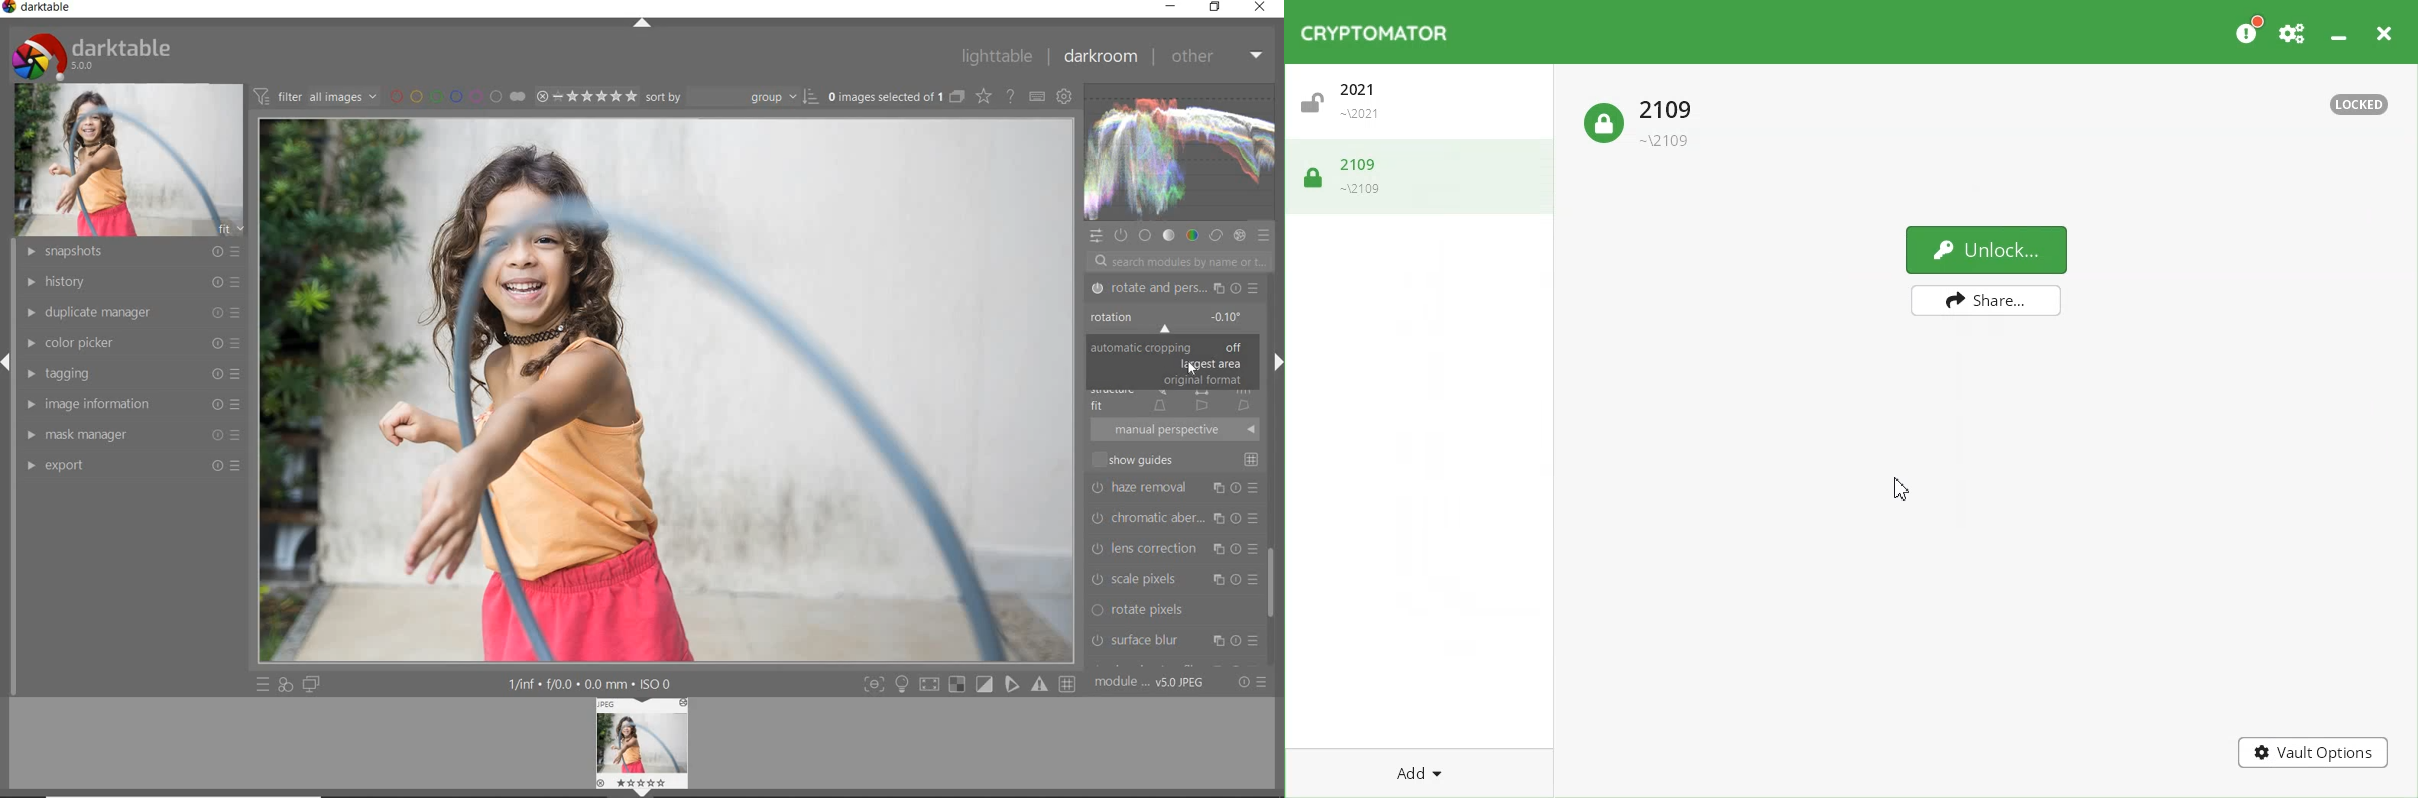 The height and width of the screenshot is (812, 2436). Describe the element at coordinates (264, 683) in the screenshot. I see `quick access to preset` at that location.